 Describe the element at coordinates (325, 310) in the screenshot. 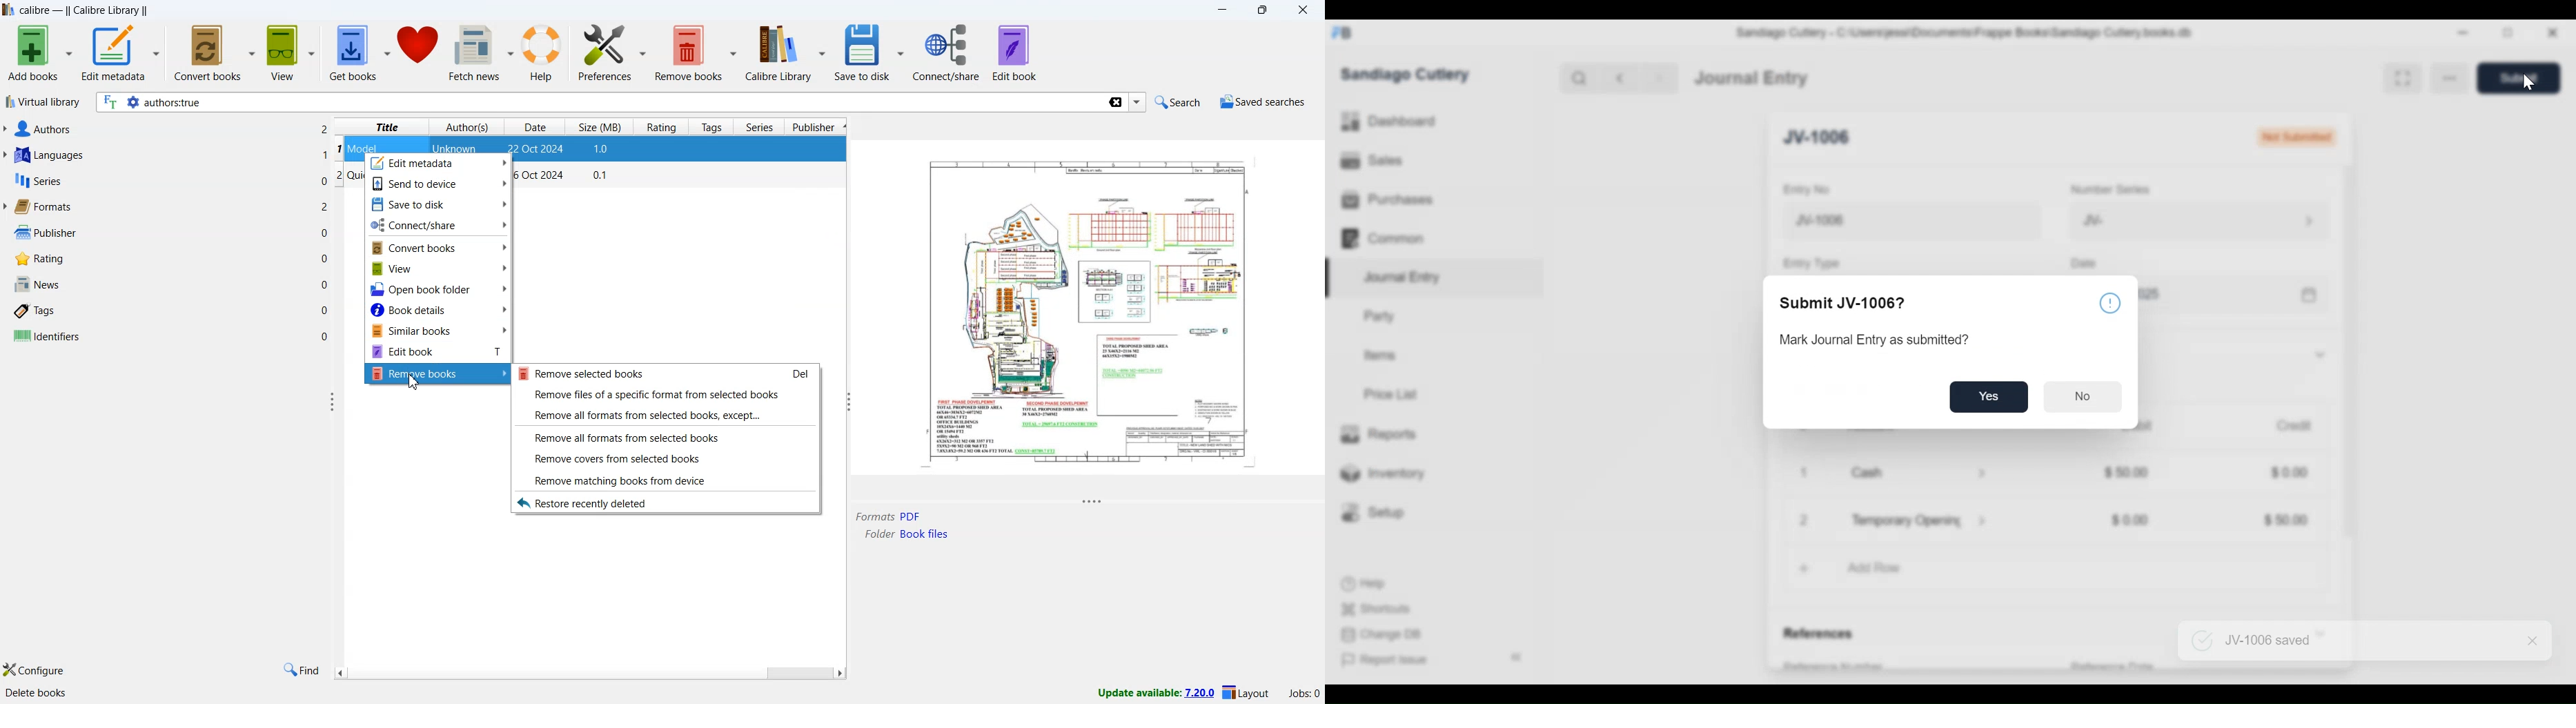

I see `0` at that location.